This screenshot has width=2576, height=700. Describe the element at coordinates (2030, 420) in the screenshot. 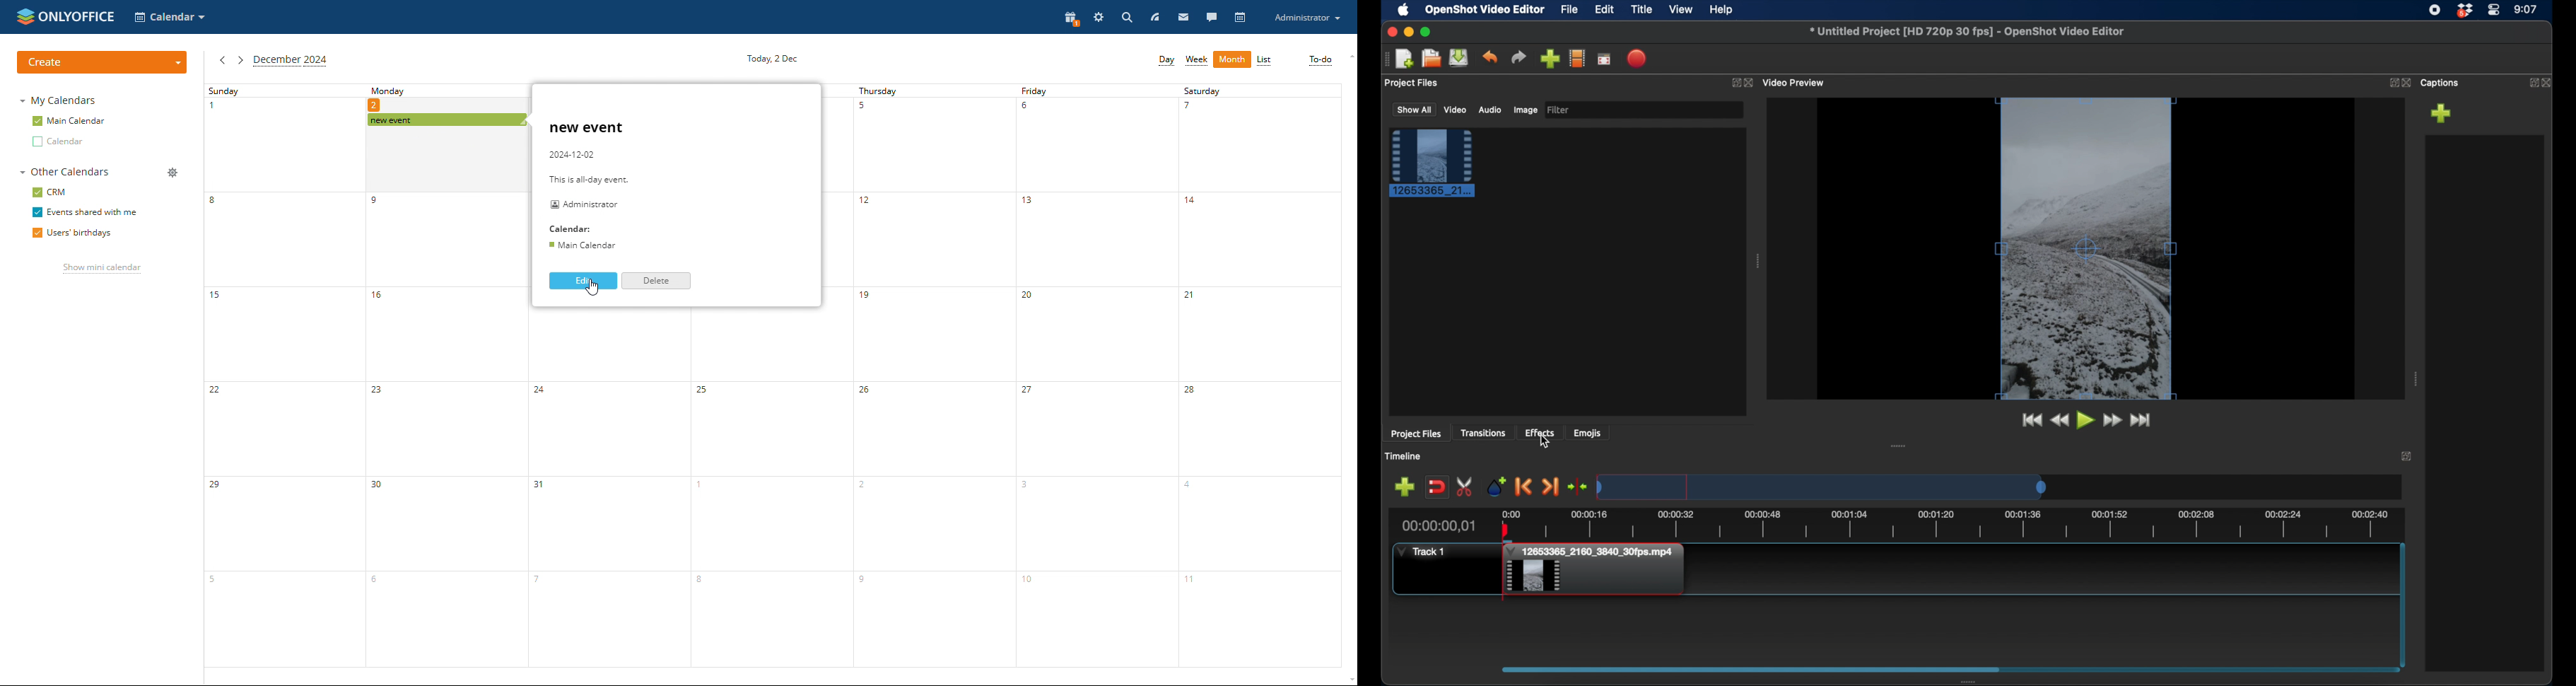

I see `jump to start` at that location.